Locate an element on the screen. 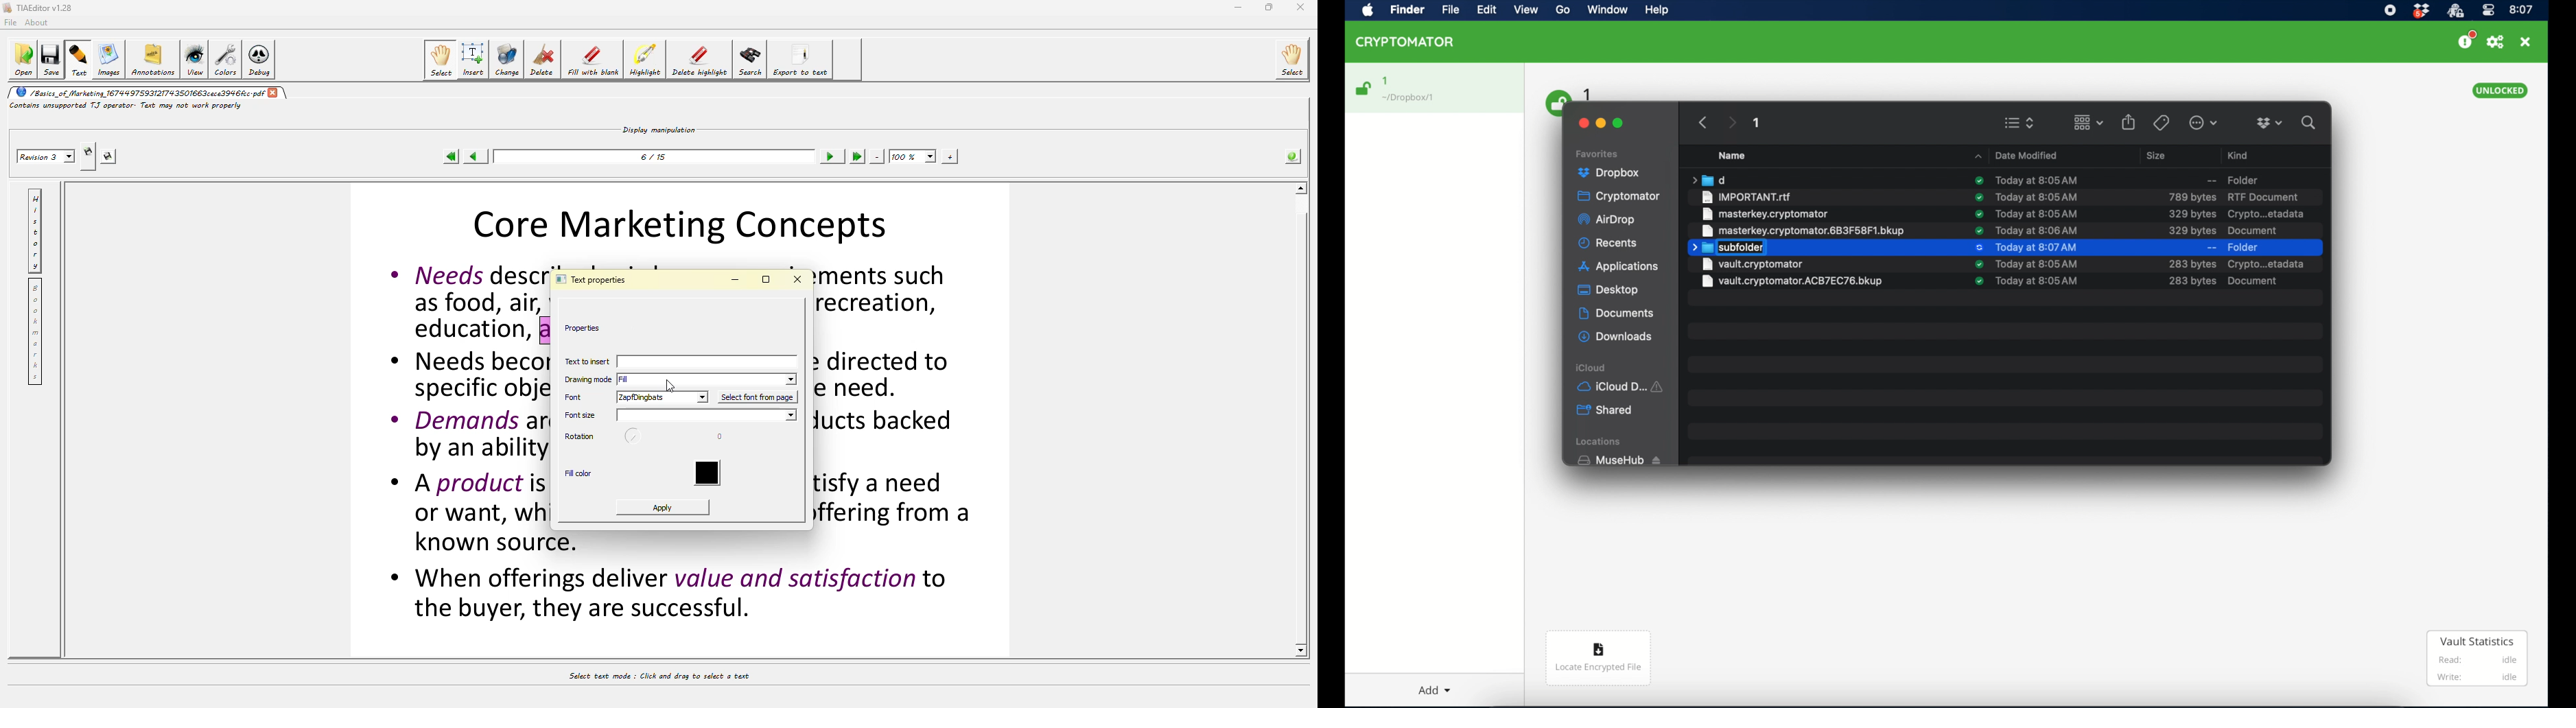 Image resolution: width=2576 pixels, height=728 pixels. crytptomator is located at coordinates (2455, 11).